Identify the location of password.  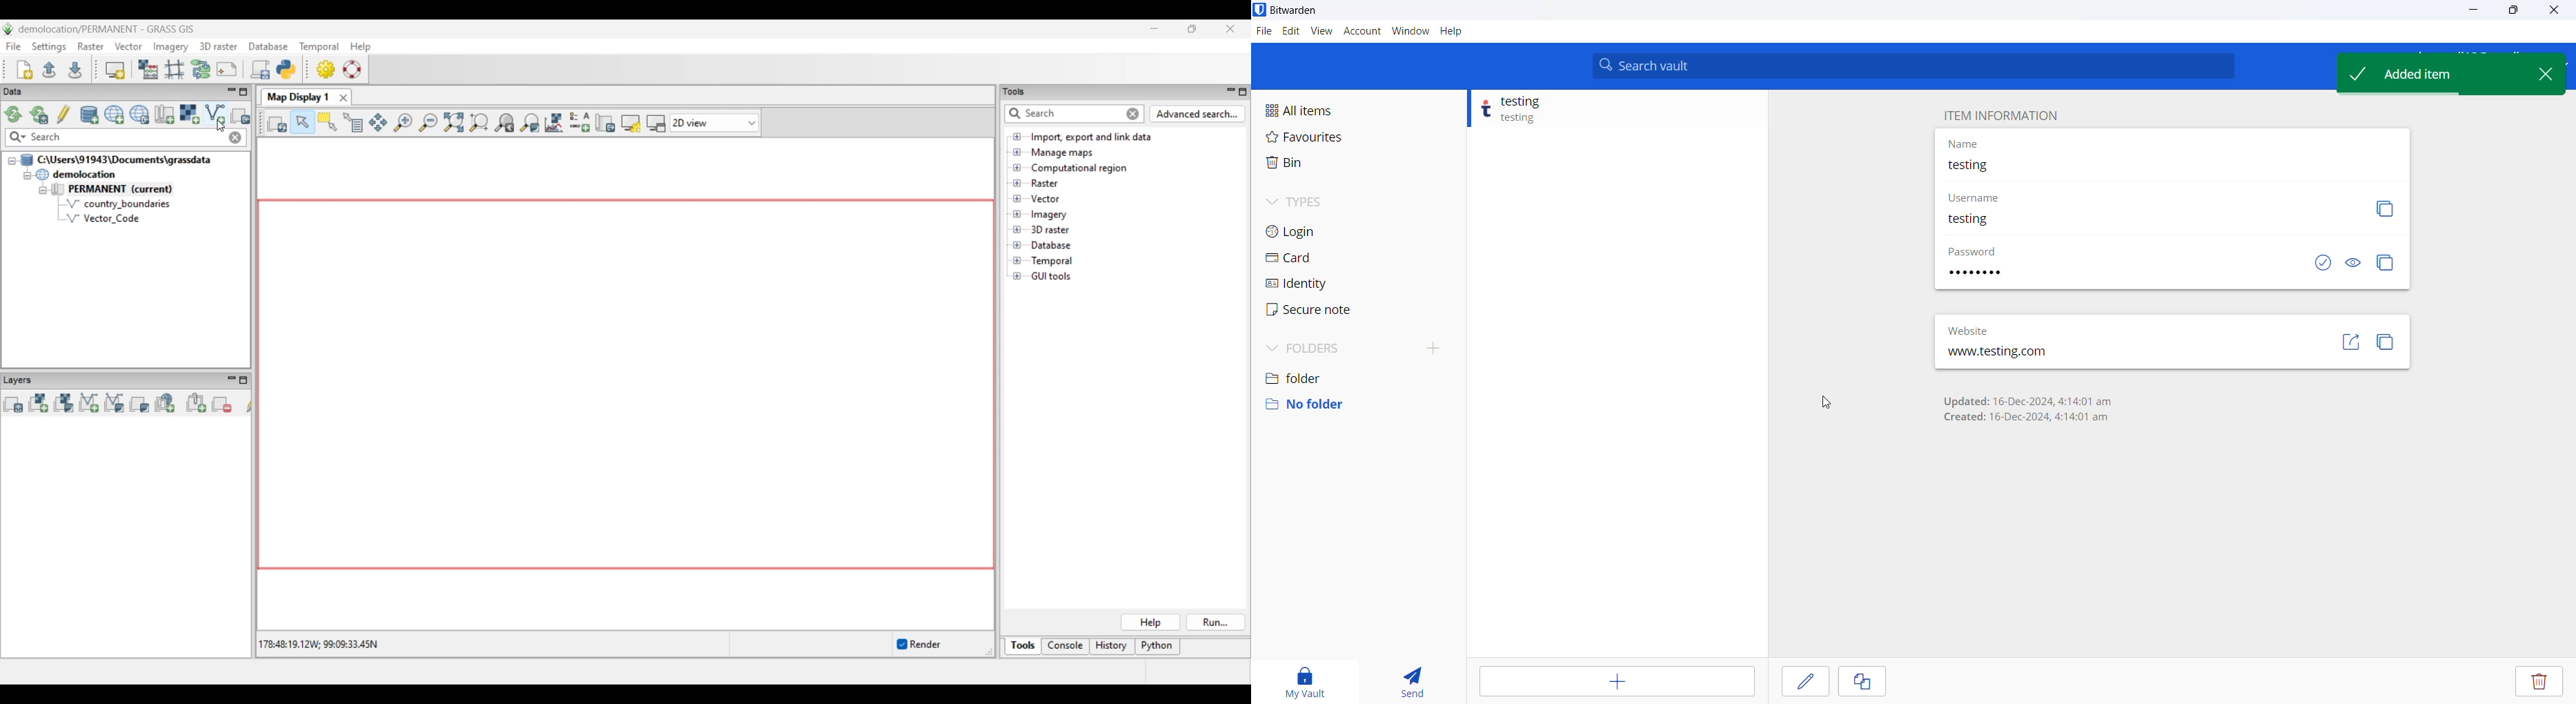
(1987, 275).